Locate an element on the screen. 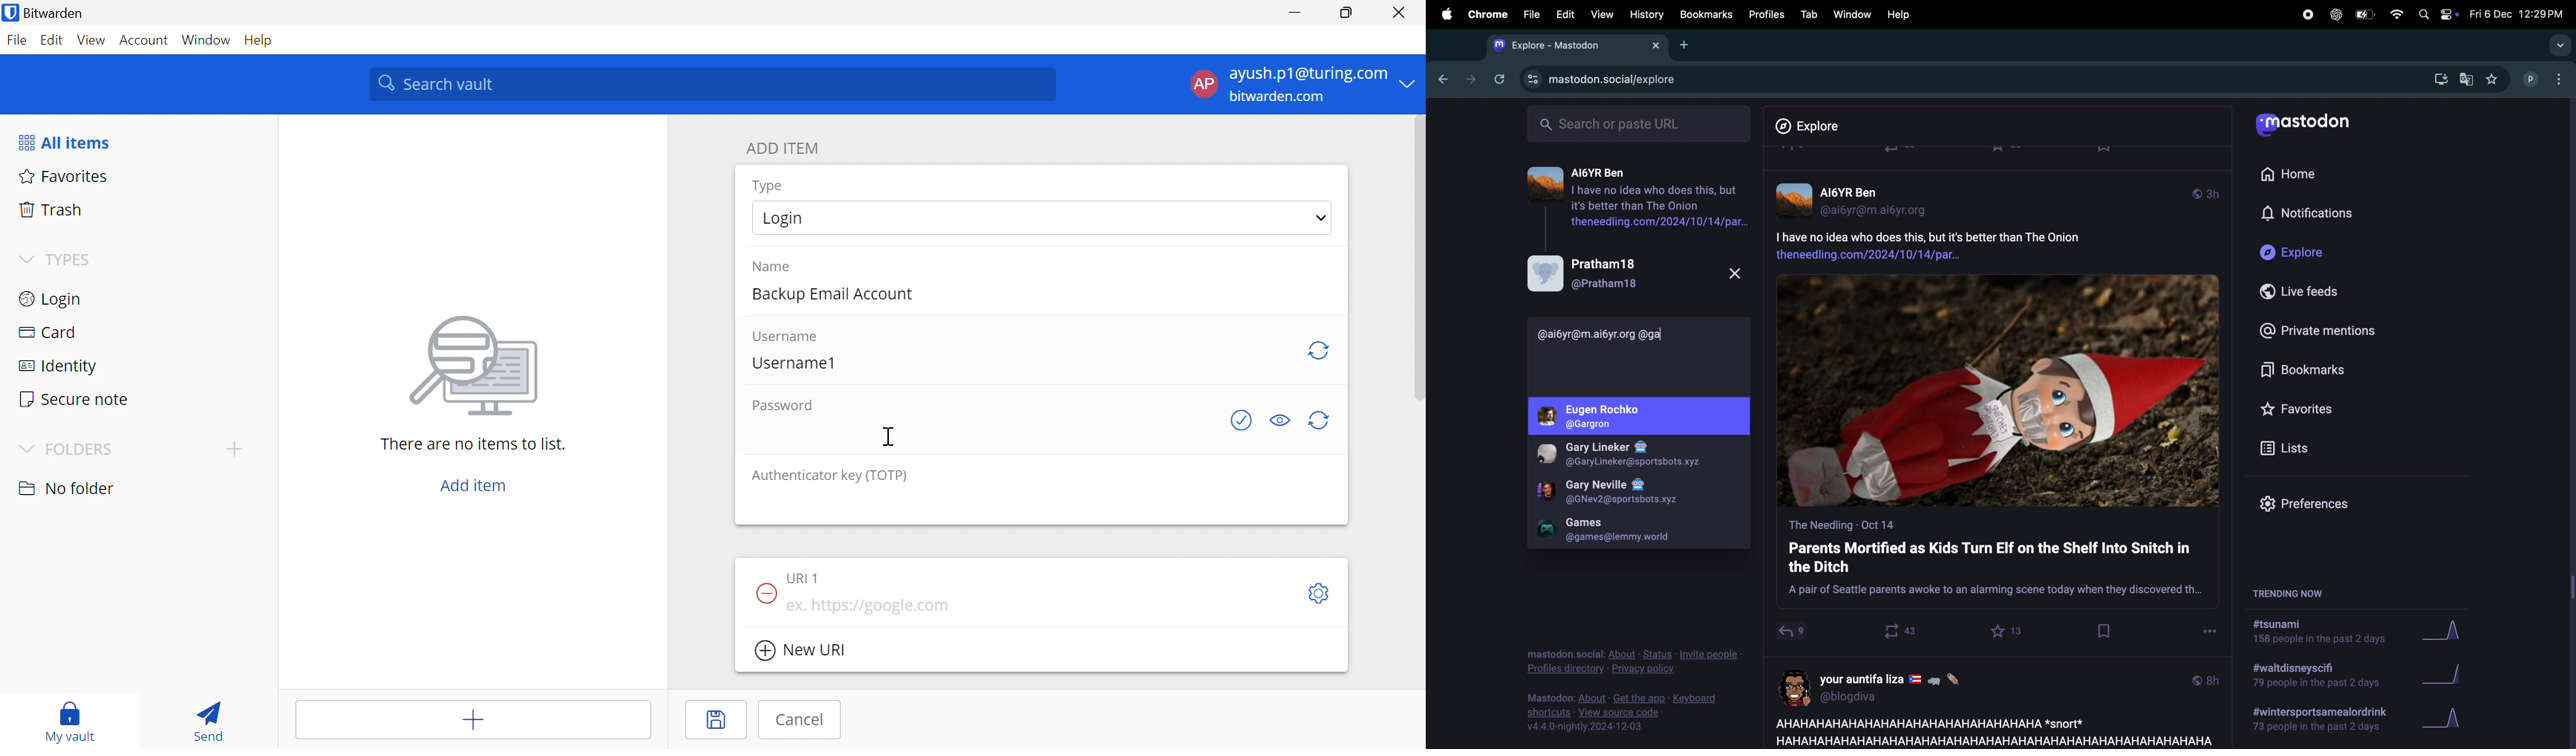 The image size is (2576, 756). Edit is located at coordinates (52, 39).